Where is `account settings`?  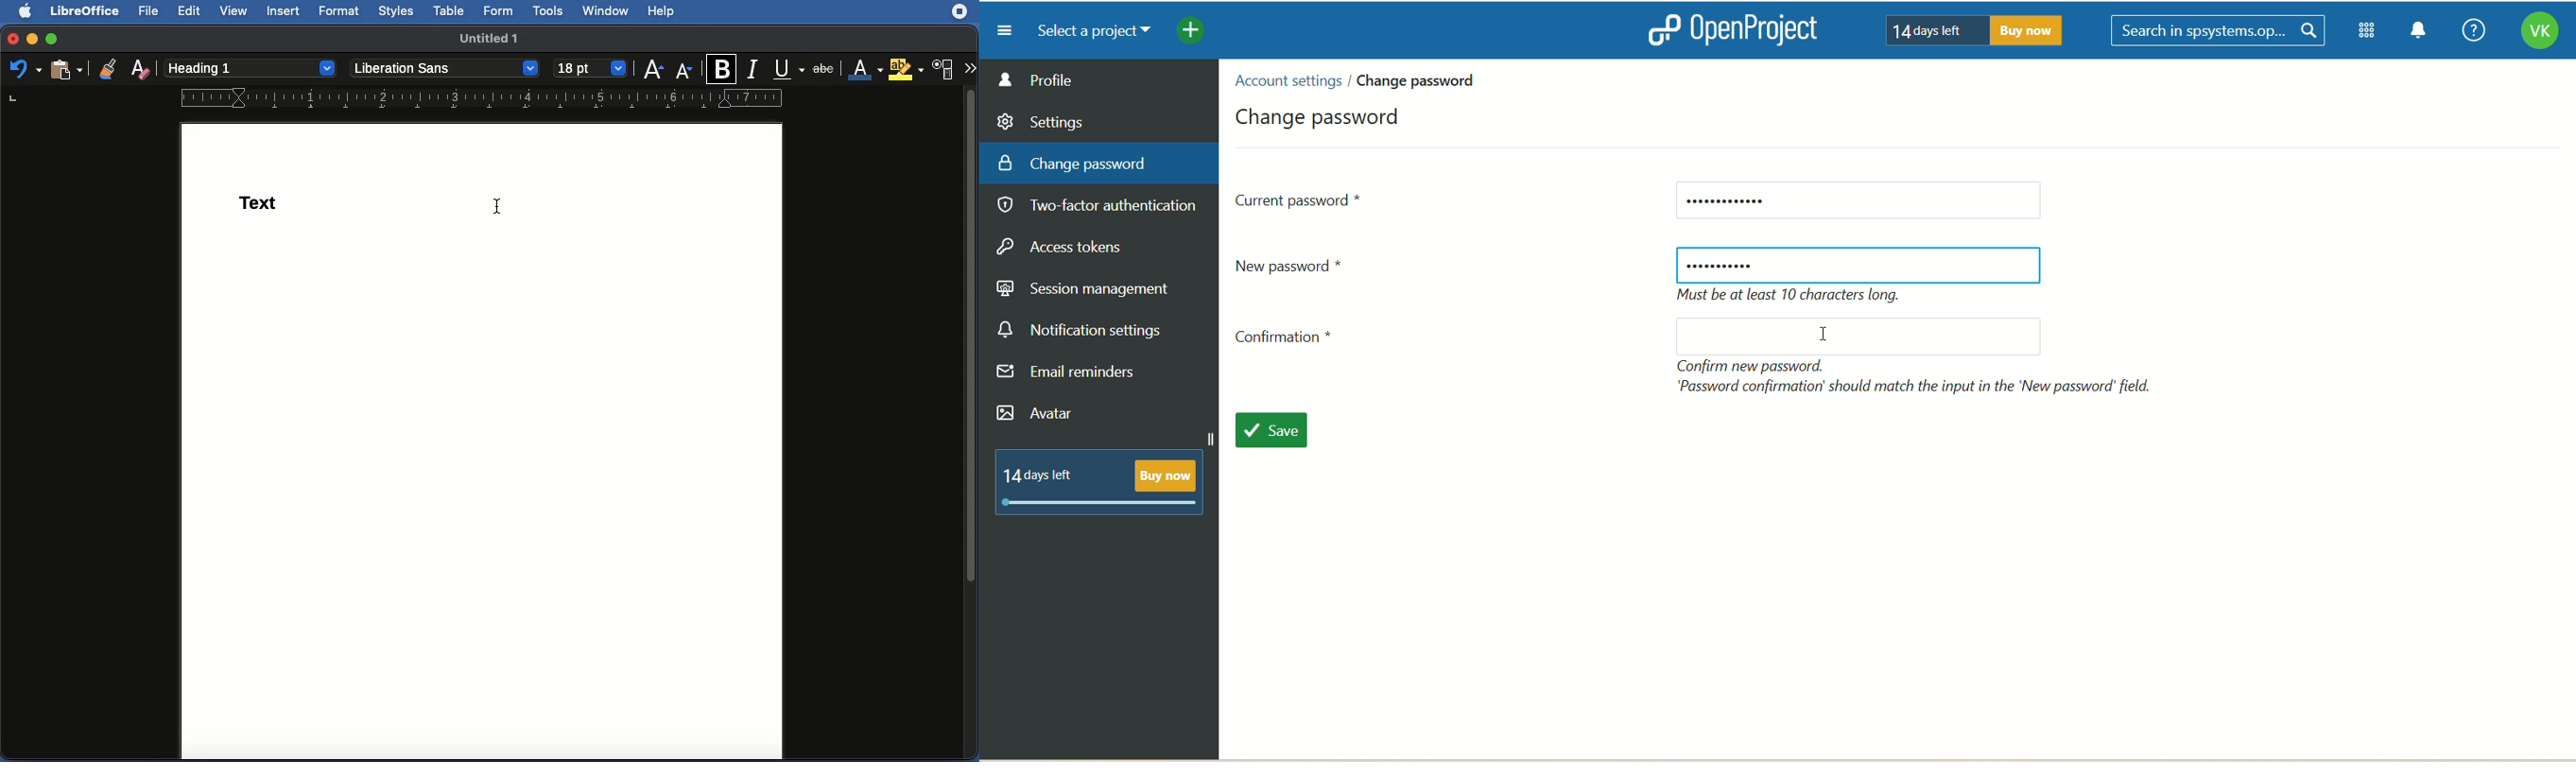 account settings is located at coordinates (1286, 81).